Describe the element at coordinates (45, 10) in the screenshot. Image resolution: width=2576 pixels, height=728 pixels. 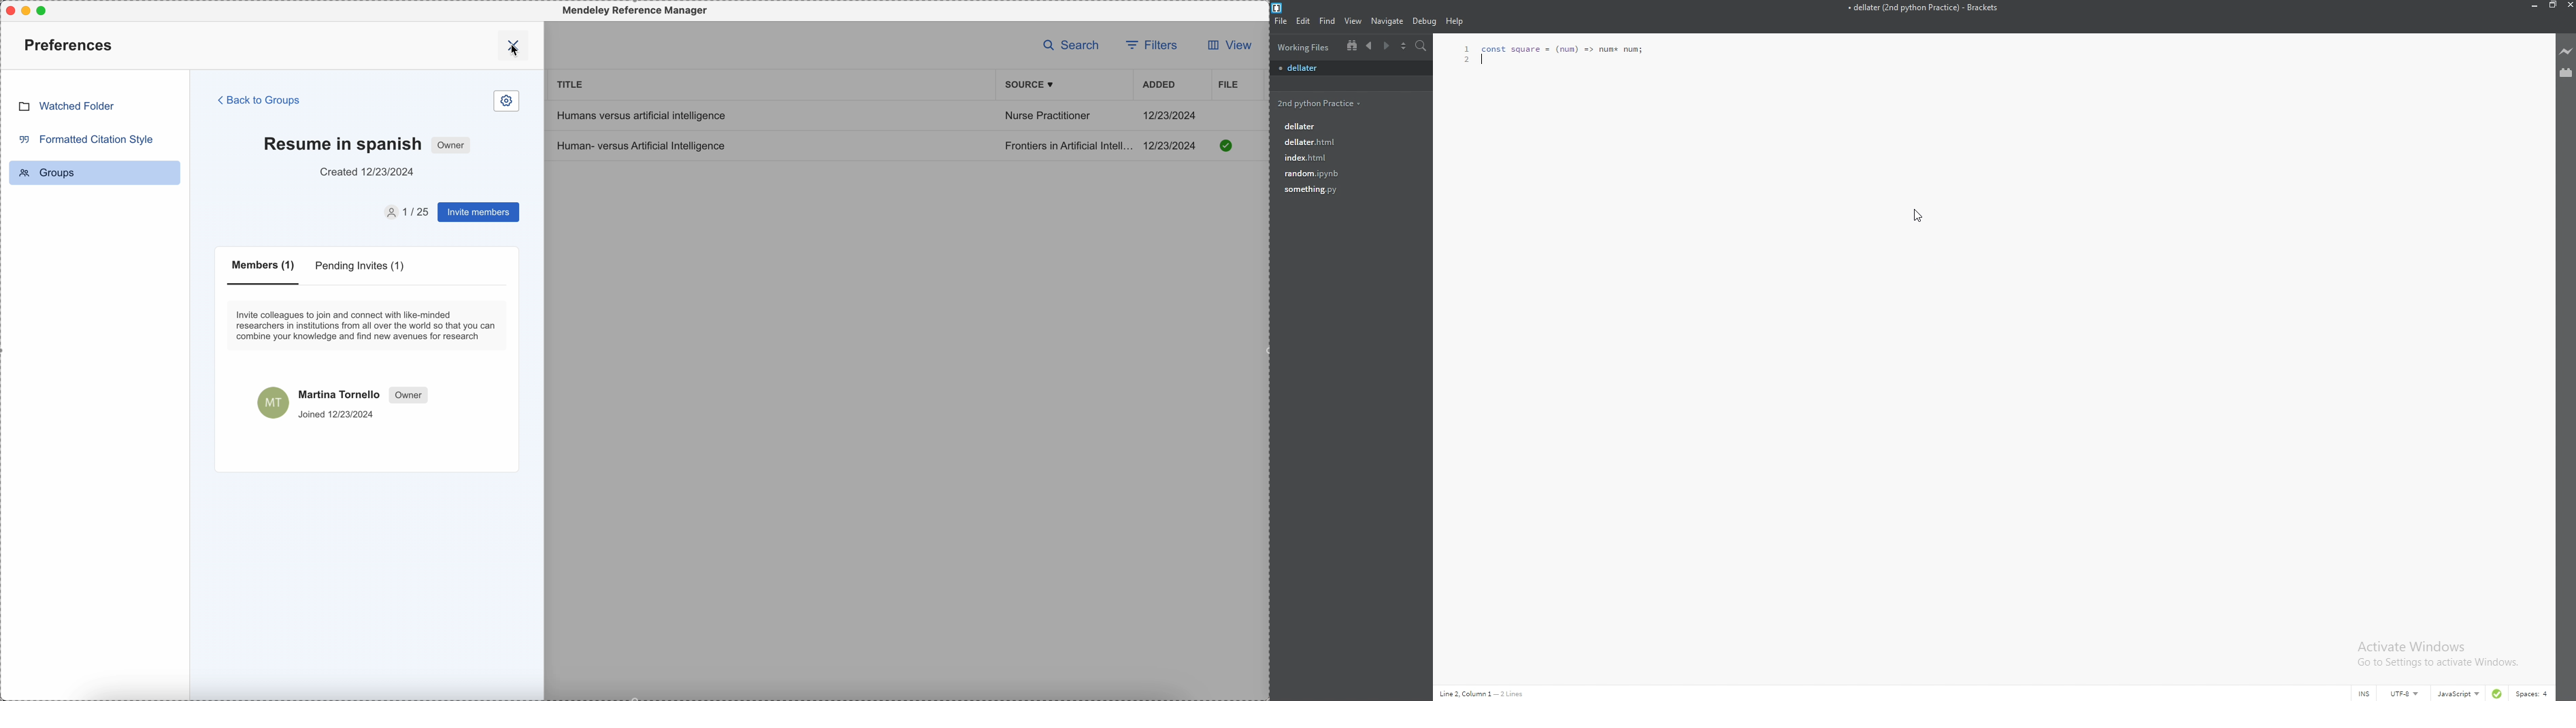
I see `maximize` at that location.